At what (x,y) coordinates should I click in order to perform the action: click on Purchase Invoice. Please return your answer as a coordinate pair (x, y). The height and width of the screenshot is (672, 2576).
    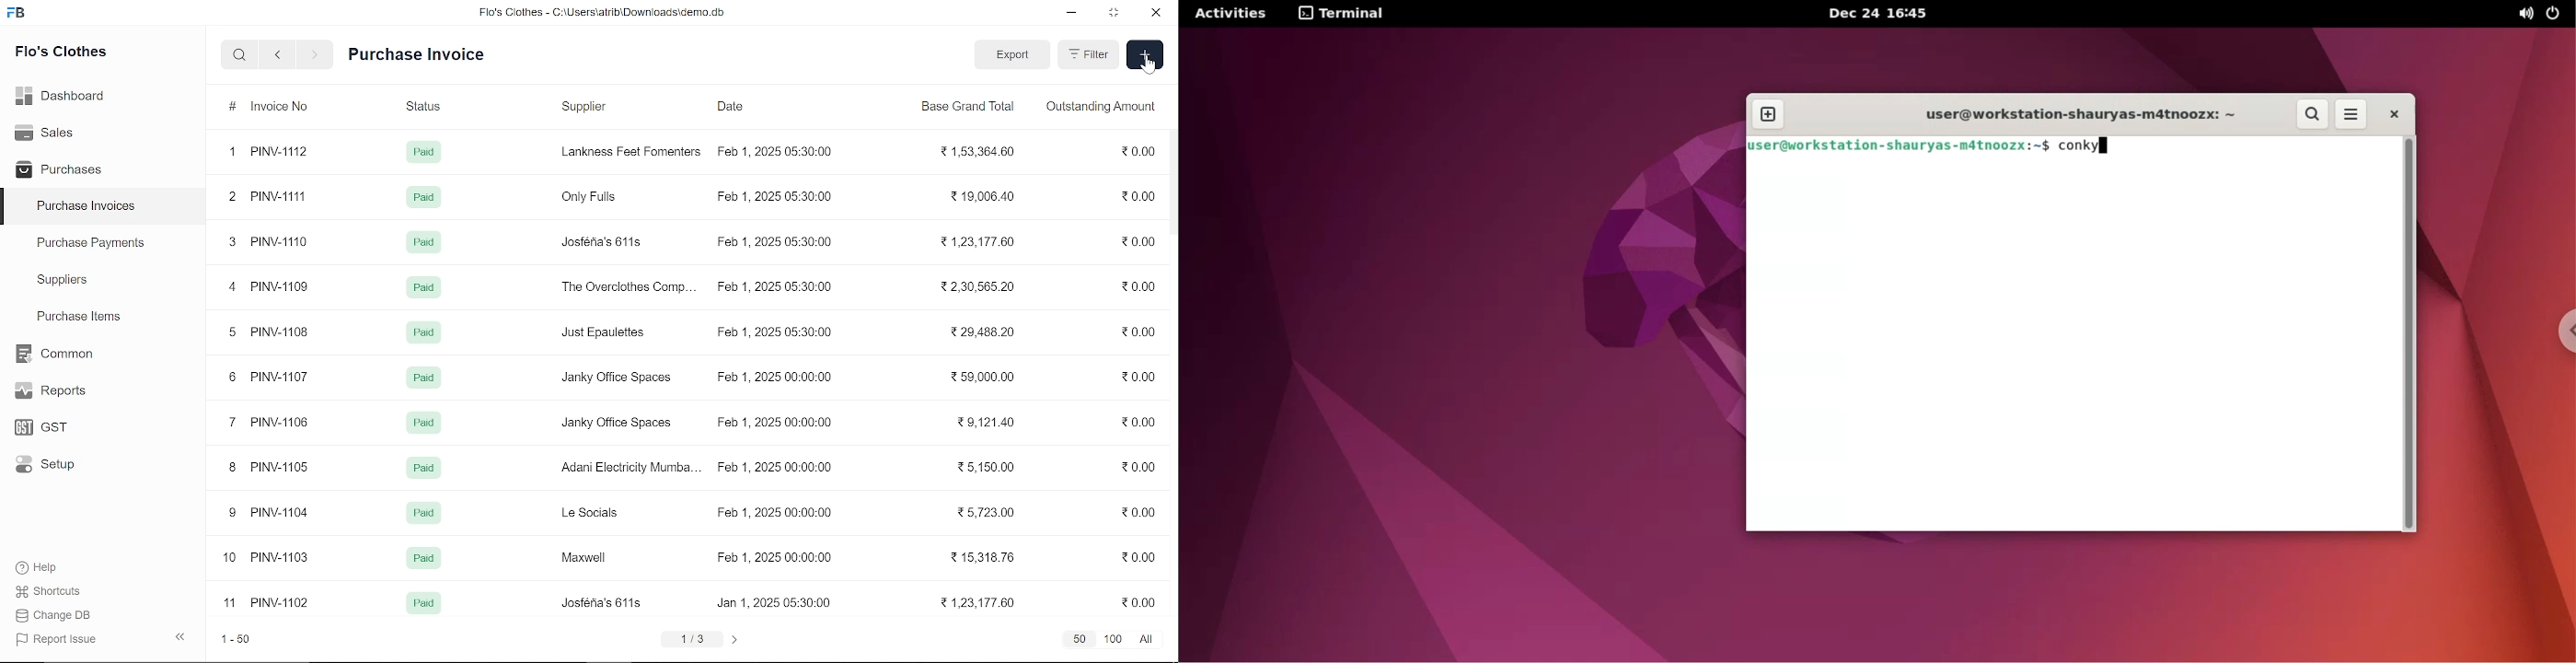
    Looking at the image, I should click on (420, 57).